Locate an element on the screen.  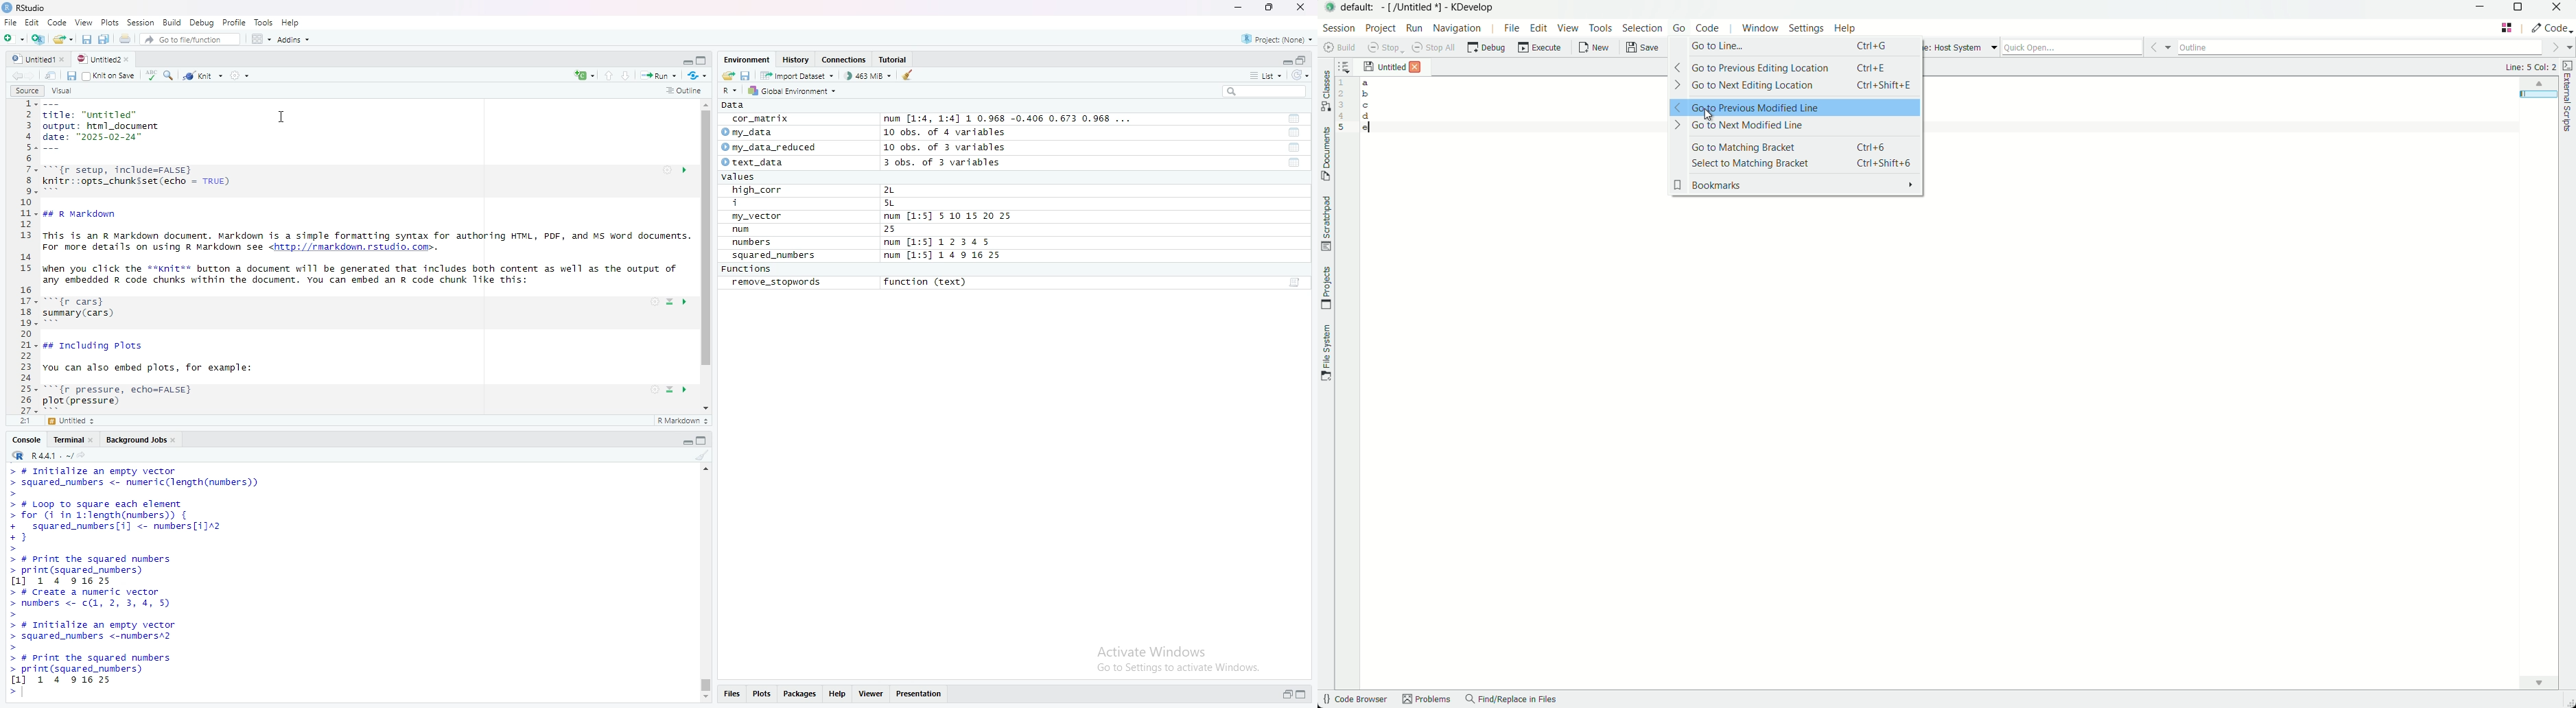
Build is located at coordinates (172, 24).